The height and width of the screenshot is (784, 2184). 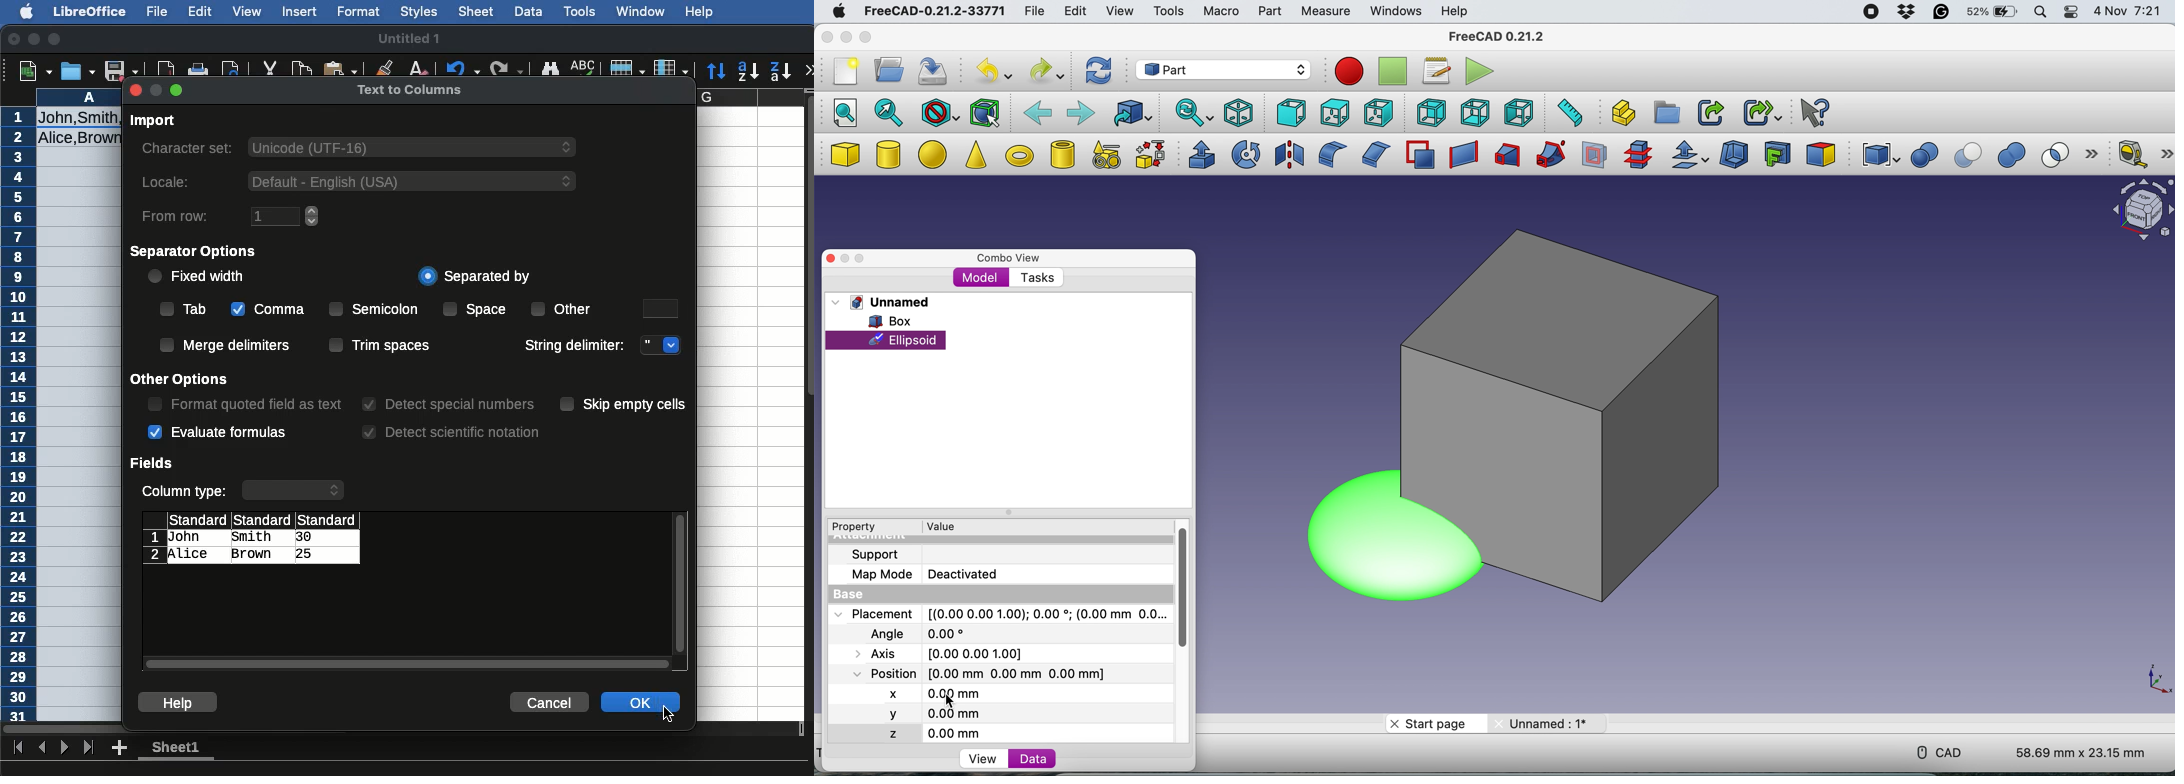 What do you see at coordinates (2153, 684) in the screenshot?
I see `xy coordinate` at bounding box center [2153, 684].